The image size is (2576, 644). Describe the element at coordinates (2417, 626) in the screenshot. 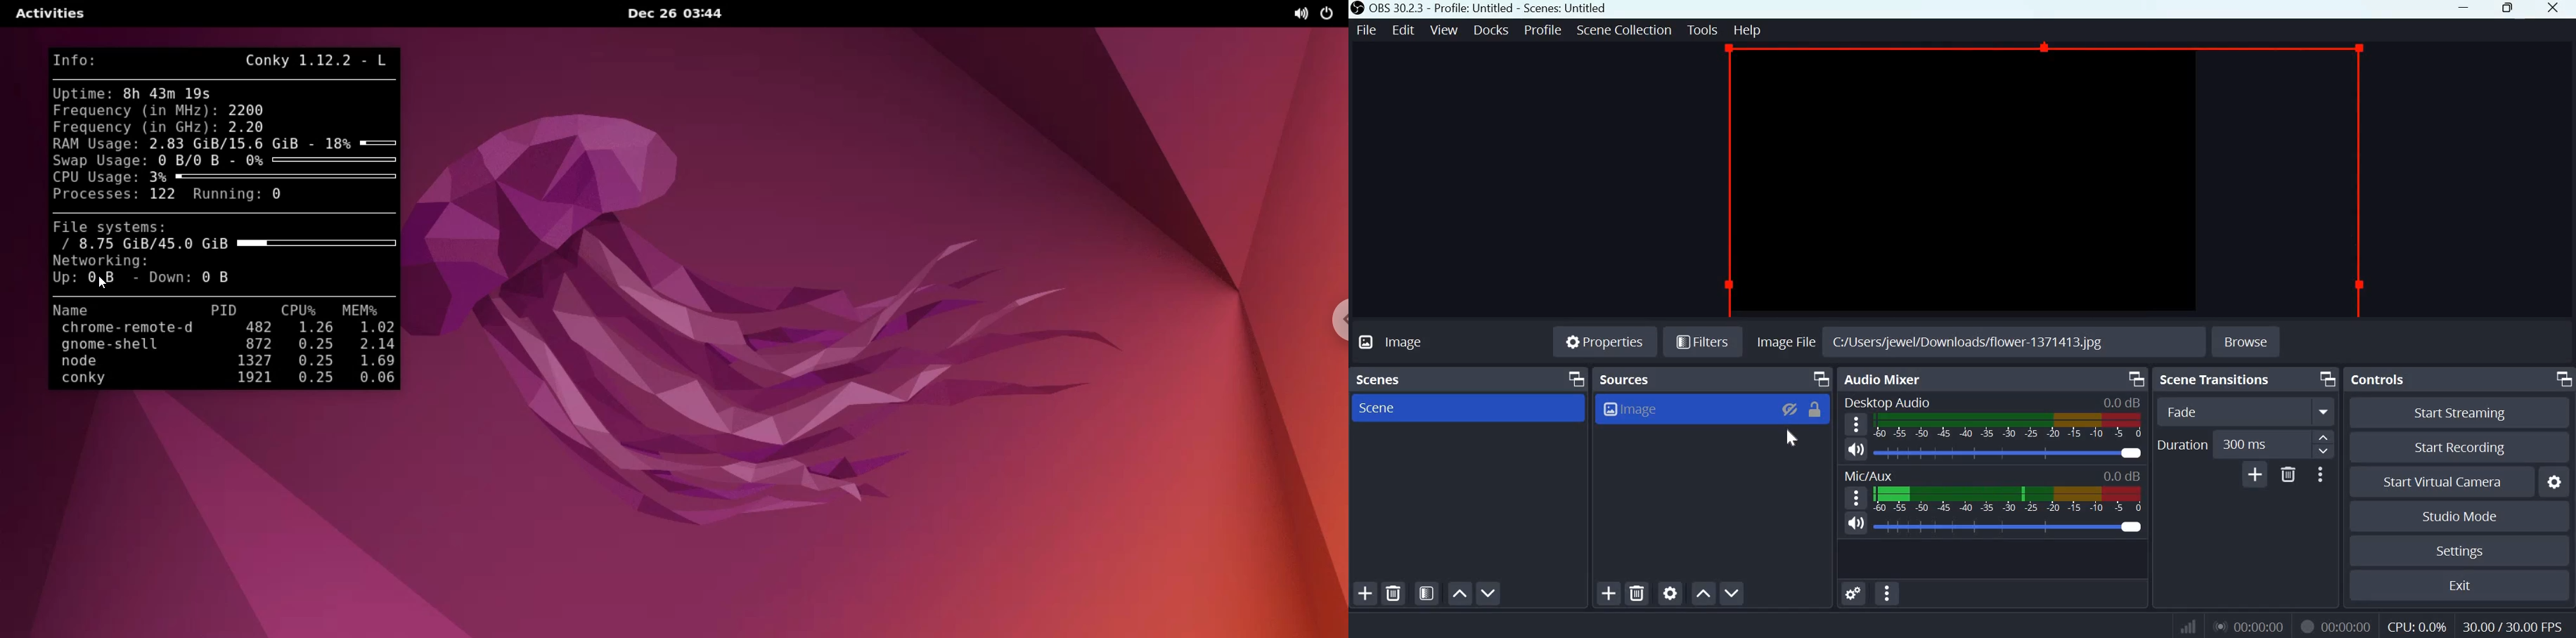

I see `CPU Usage` at that location.